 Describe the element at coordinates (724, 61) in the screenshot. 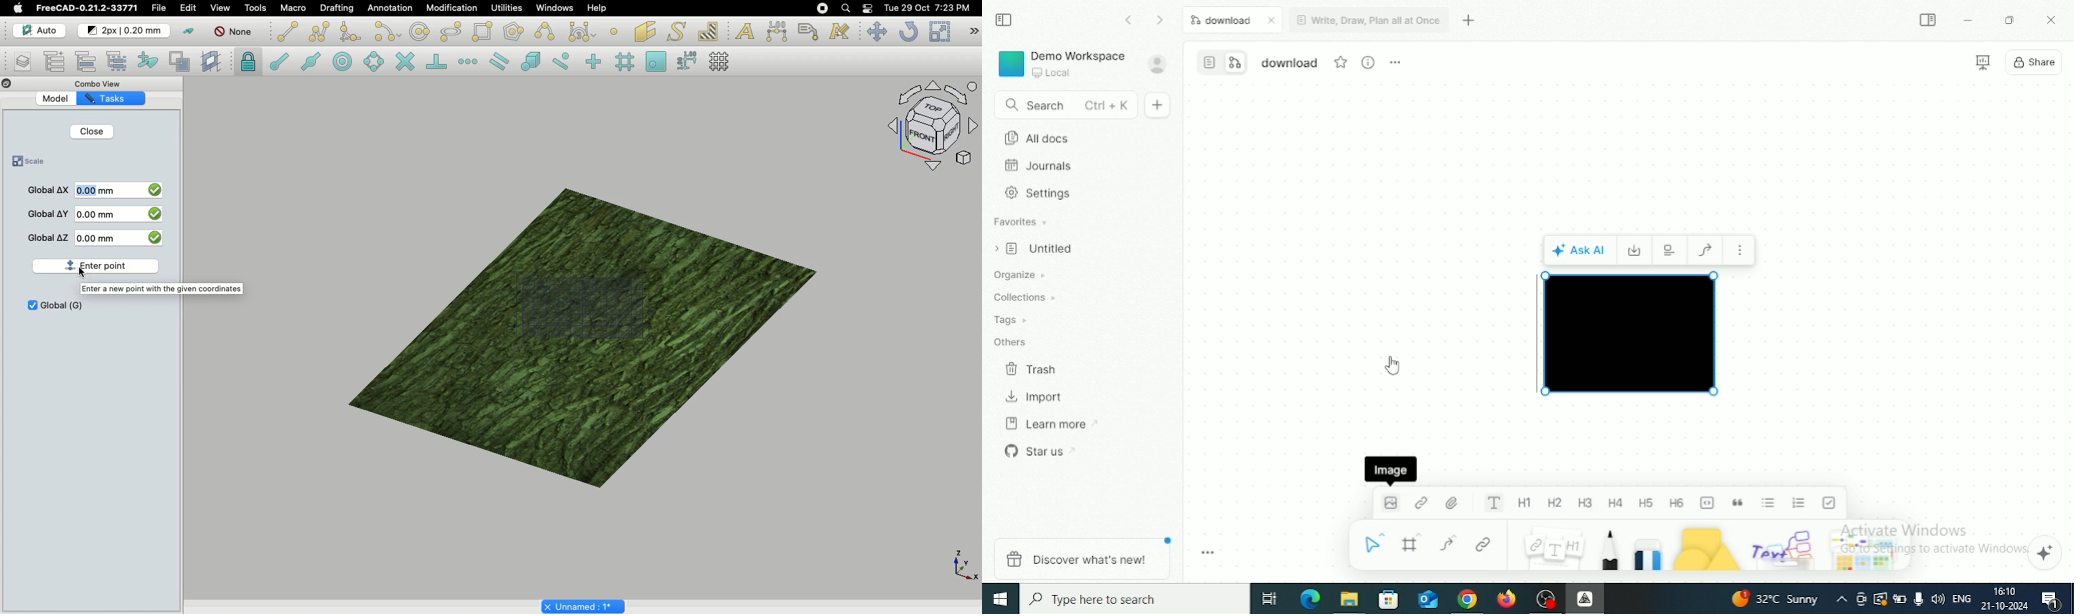

I see `Toggle grid` at that location.